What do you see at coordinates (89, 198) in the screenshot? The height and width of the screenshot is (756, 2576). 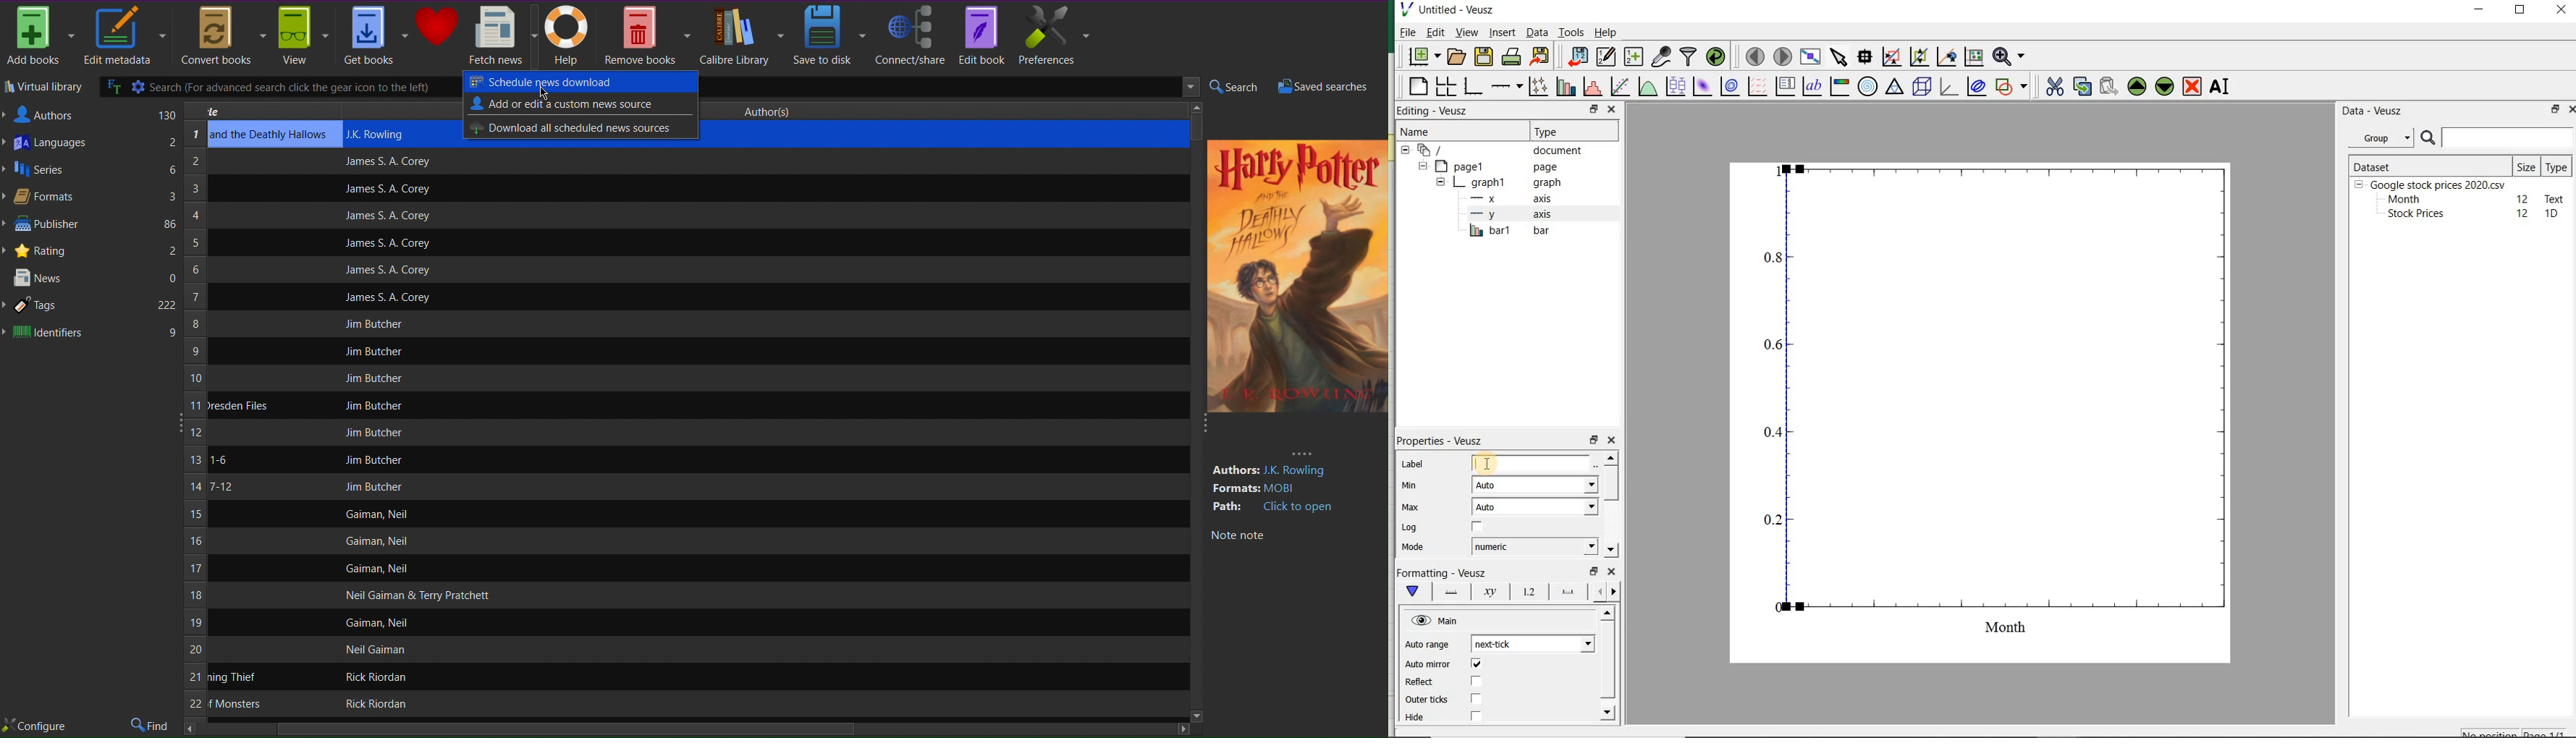 I see `Formats` at bounding box center [89, 198].